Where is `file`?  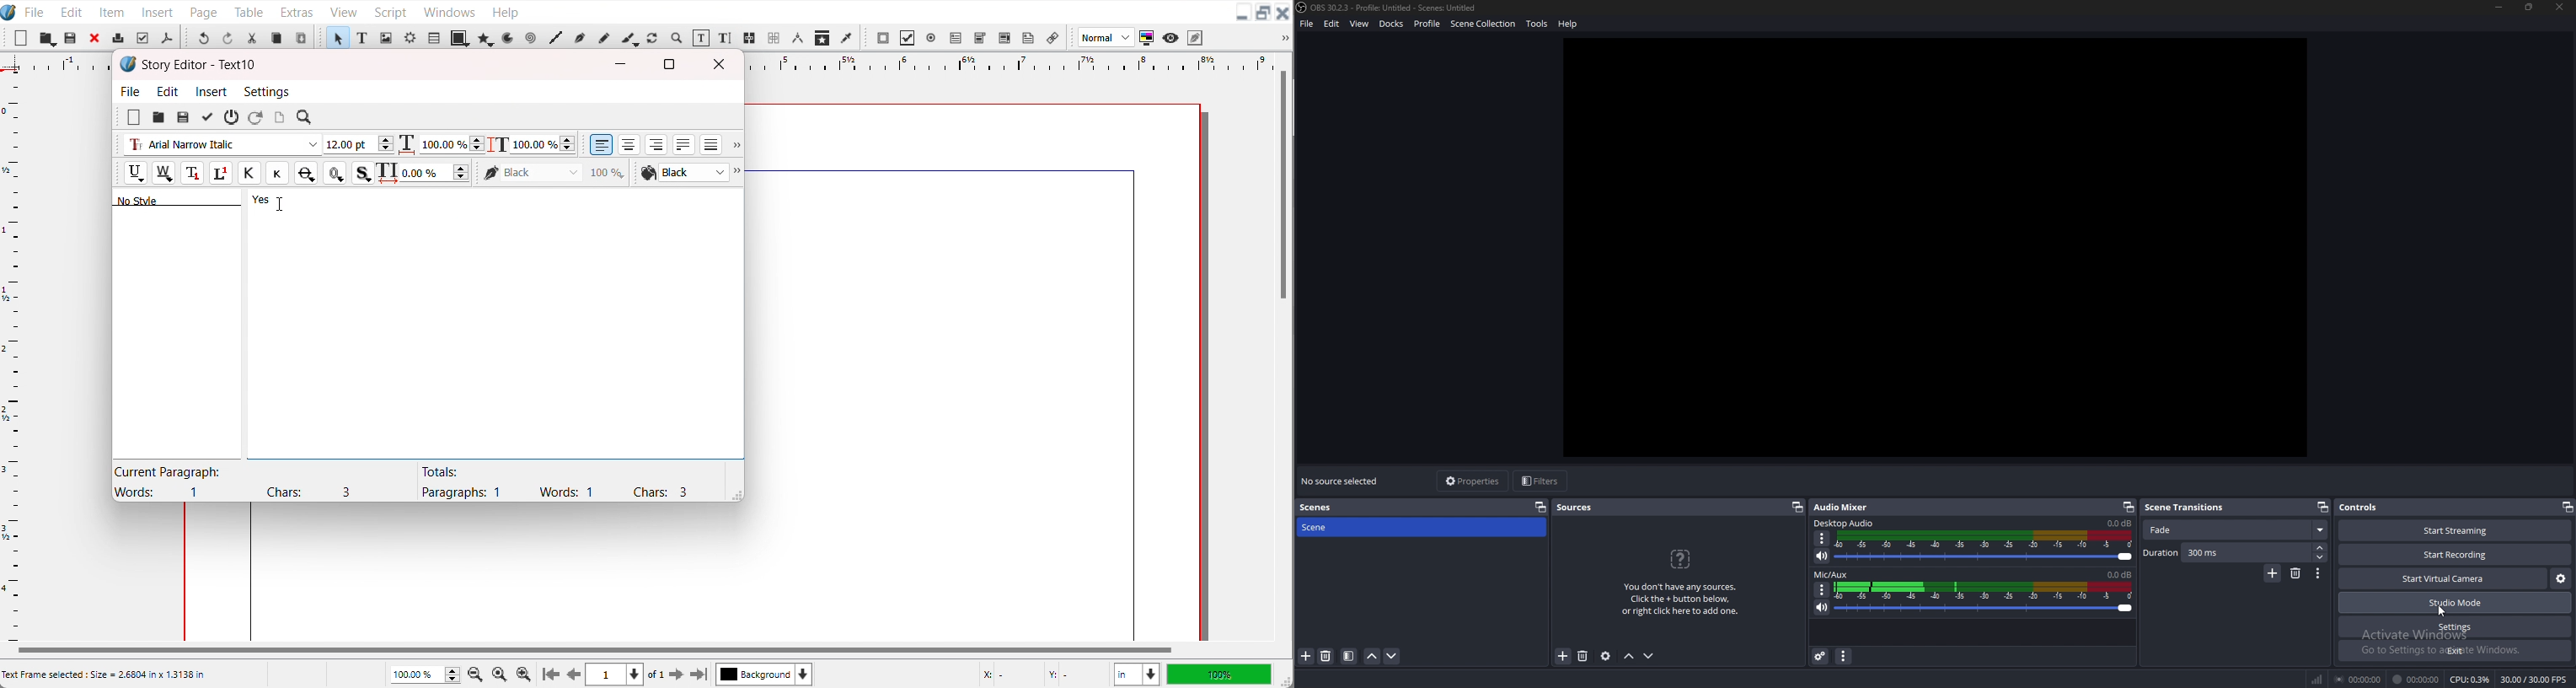
file is located at coordinates (1308, 23).